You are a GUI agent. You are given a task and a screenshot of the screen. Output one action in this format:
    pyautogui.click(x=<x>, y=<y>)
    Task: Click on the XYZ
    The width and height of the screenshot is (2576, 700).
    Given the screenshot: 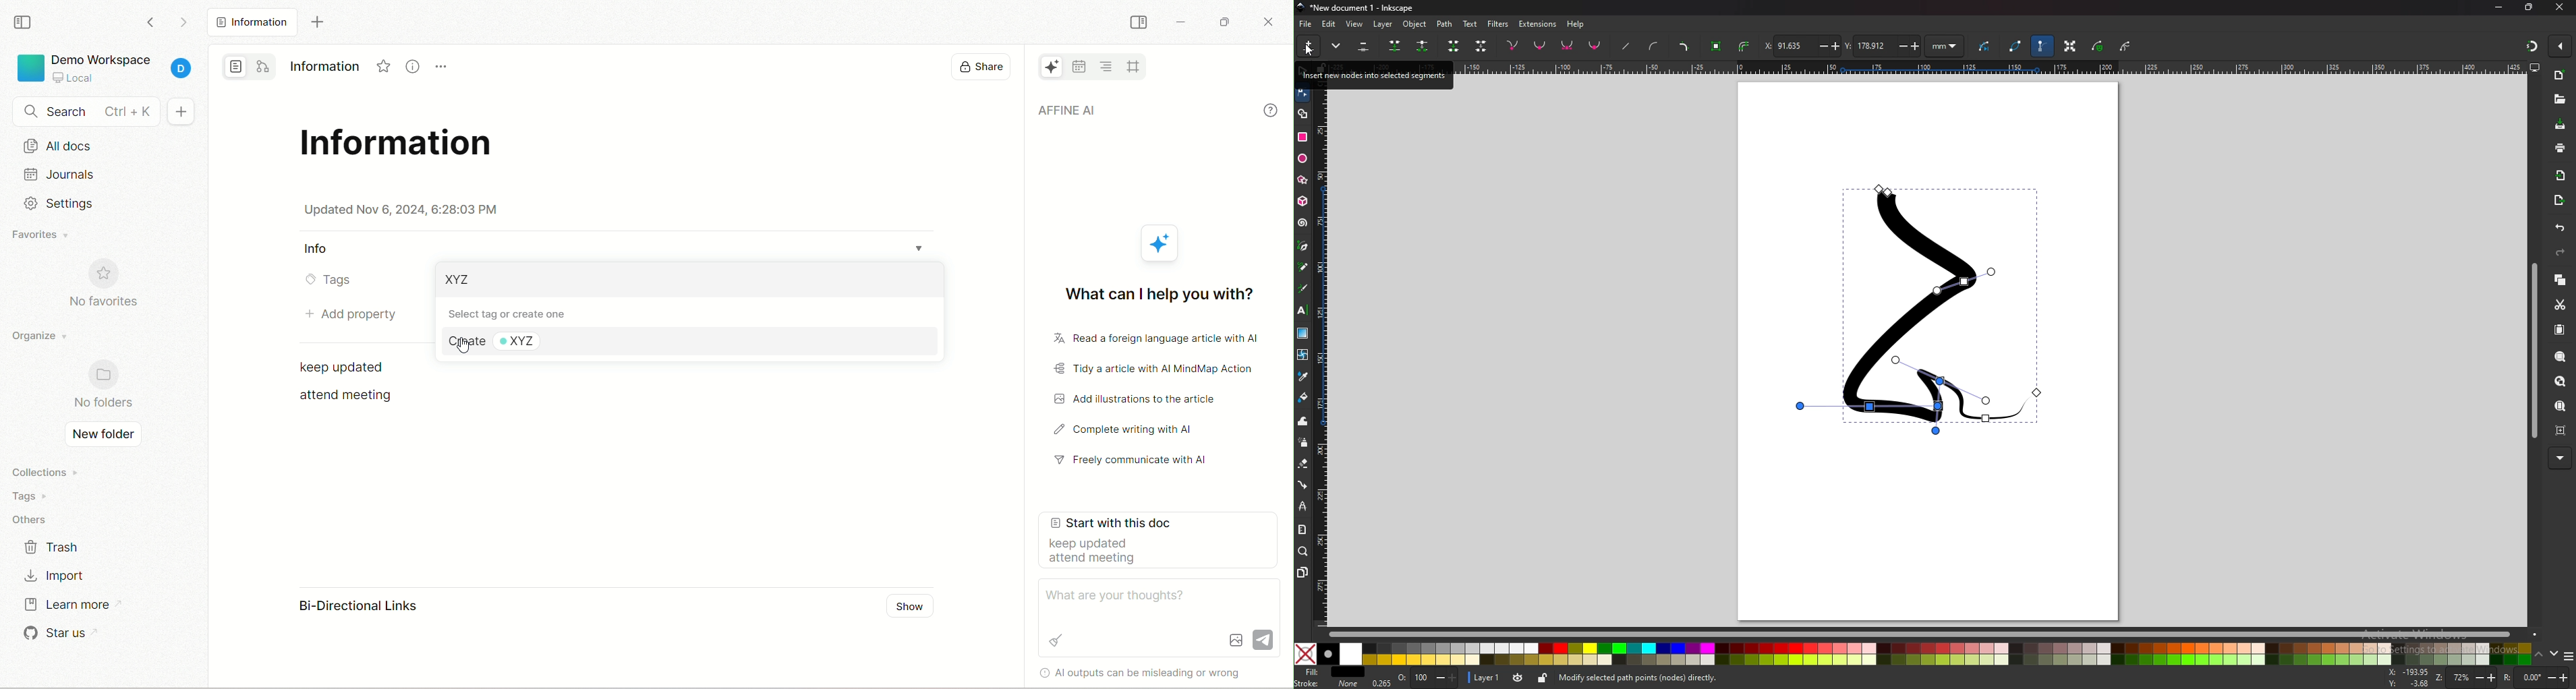 What is the action you would take?
    pyautogui.click(x=461, y=280)
    